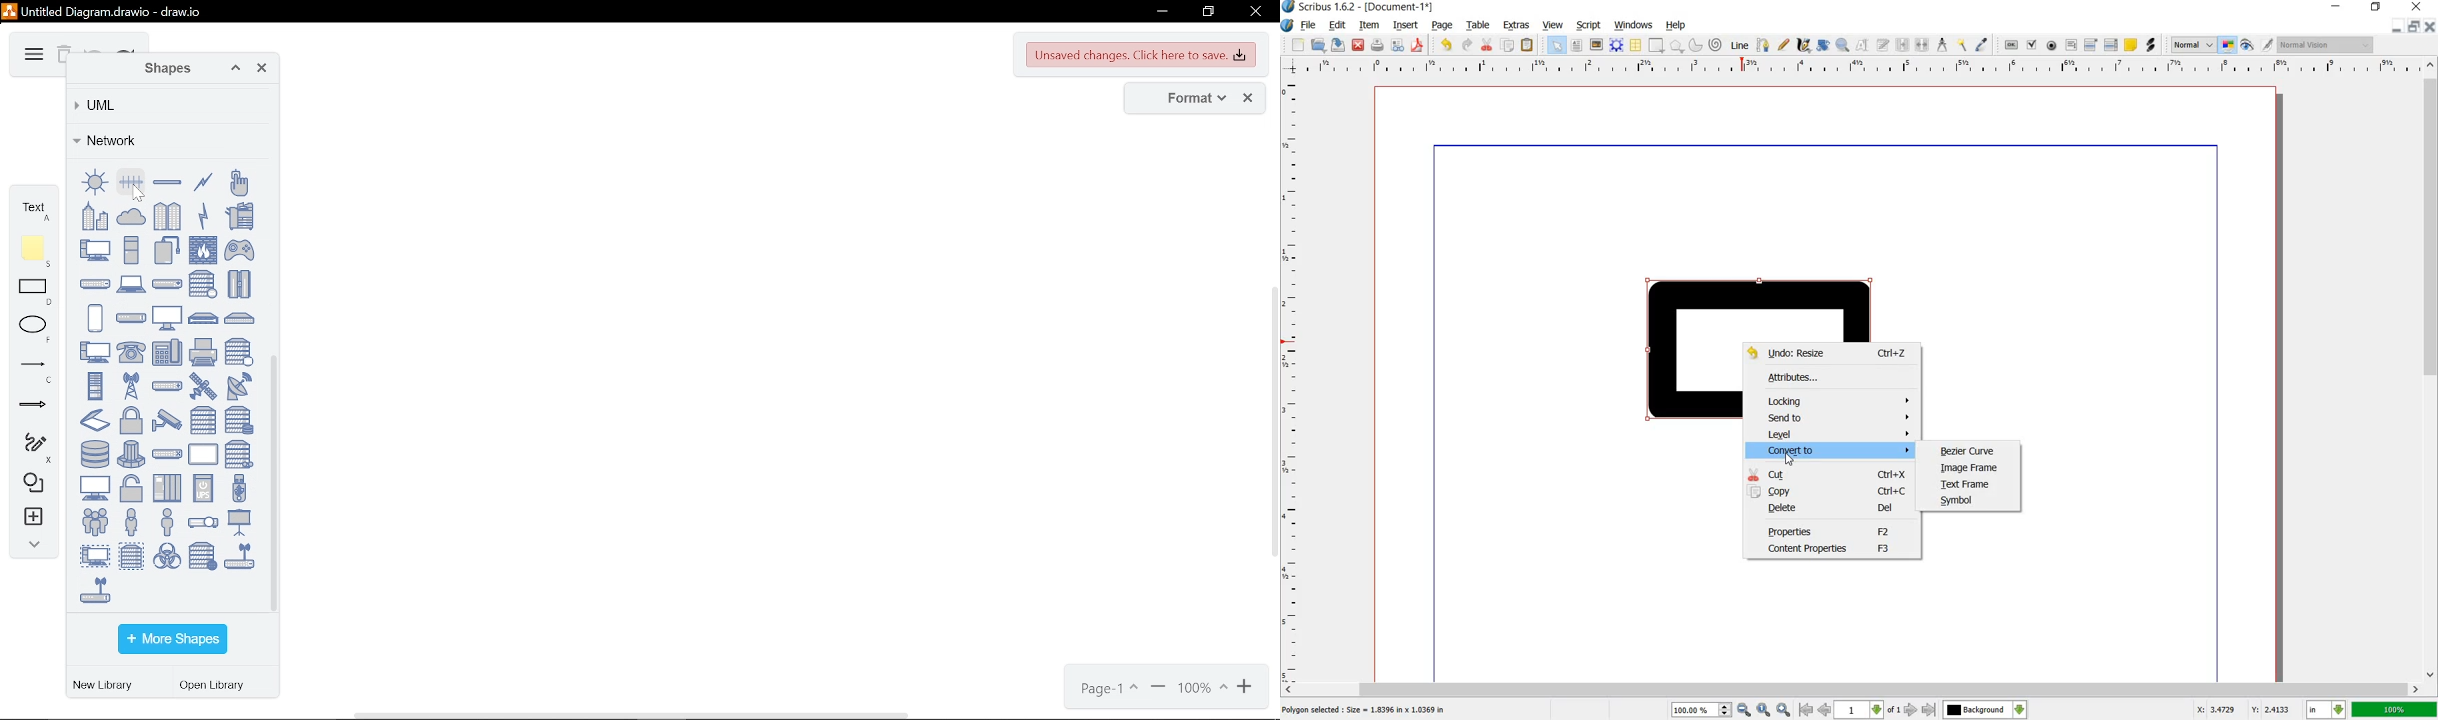 This screenshot has width=2464, height=728. I want to click on rack, so click(95, 385).